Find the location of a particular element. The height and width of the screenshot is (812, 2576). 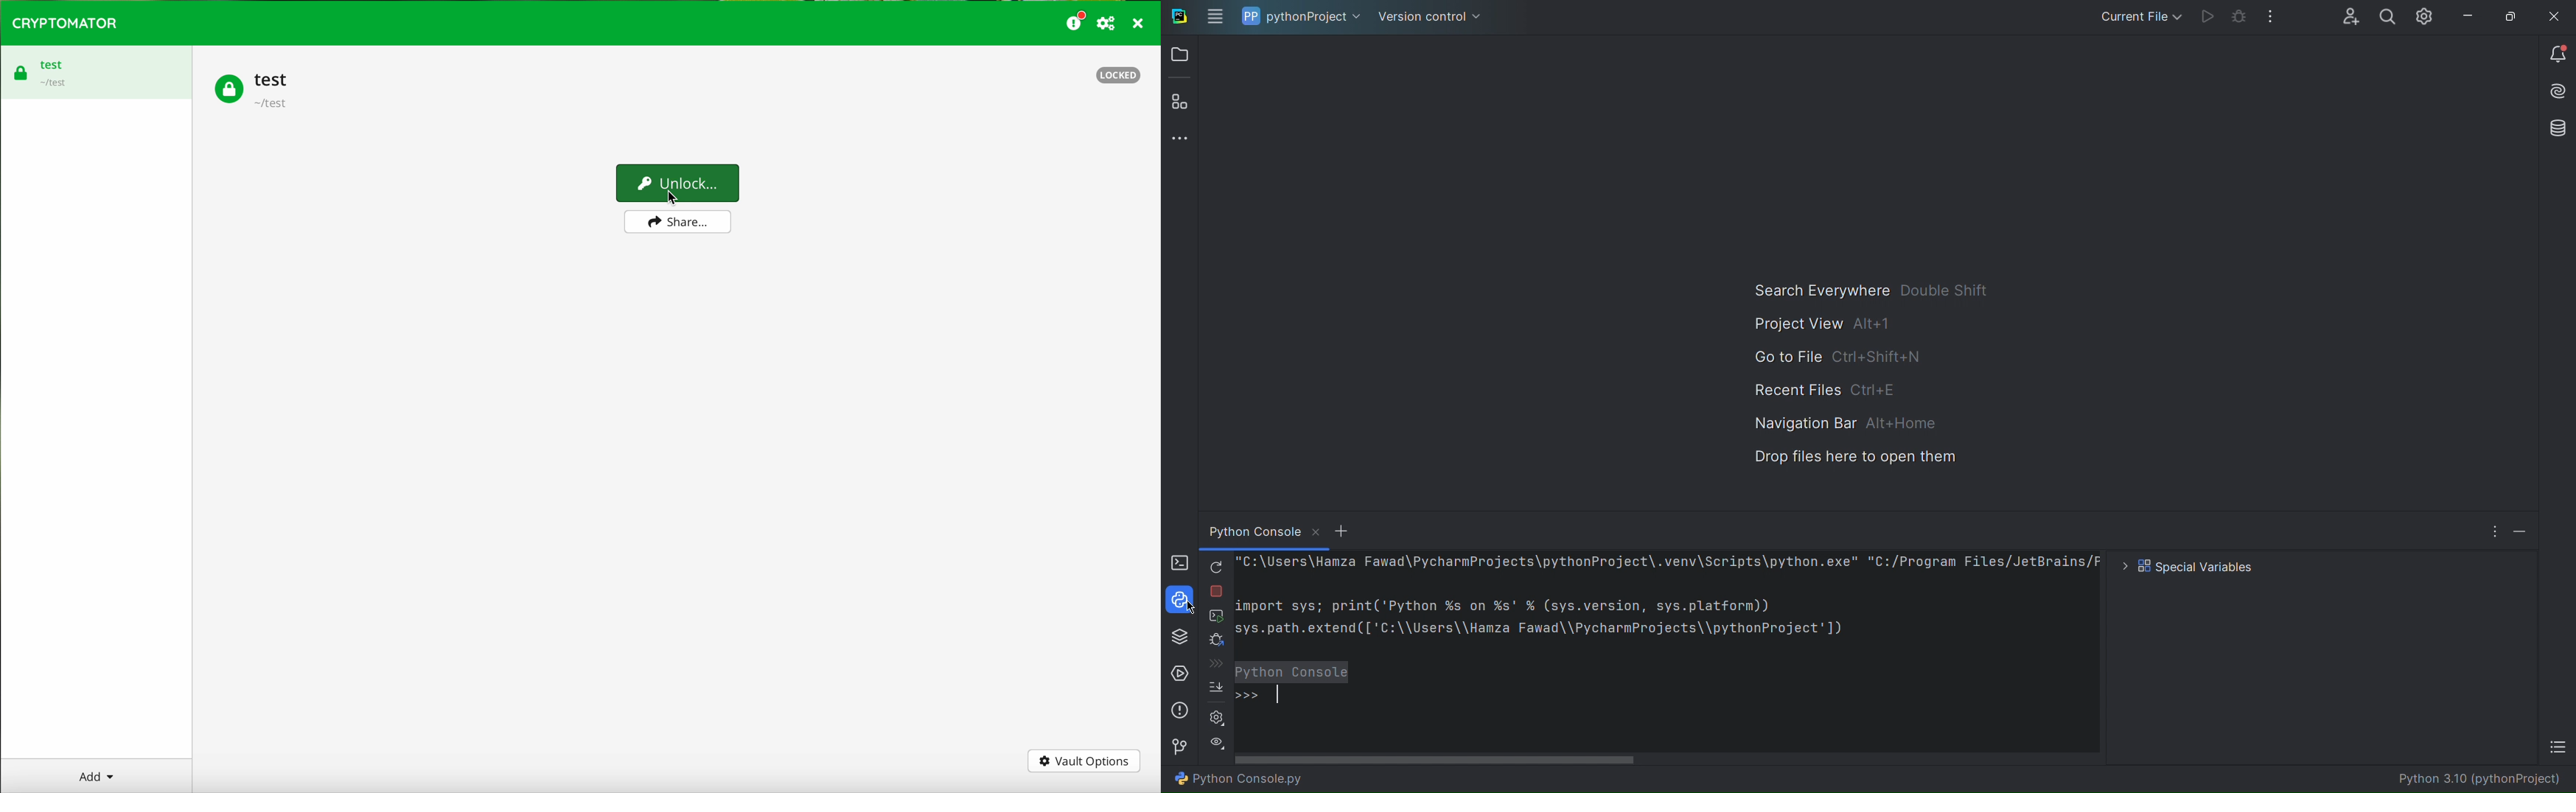

More is located at coordinates (2492, 530).